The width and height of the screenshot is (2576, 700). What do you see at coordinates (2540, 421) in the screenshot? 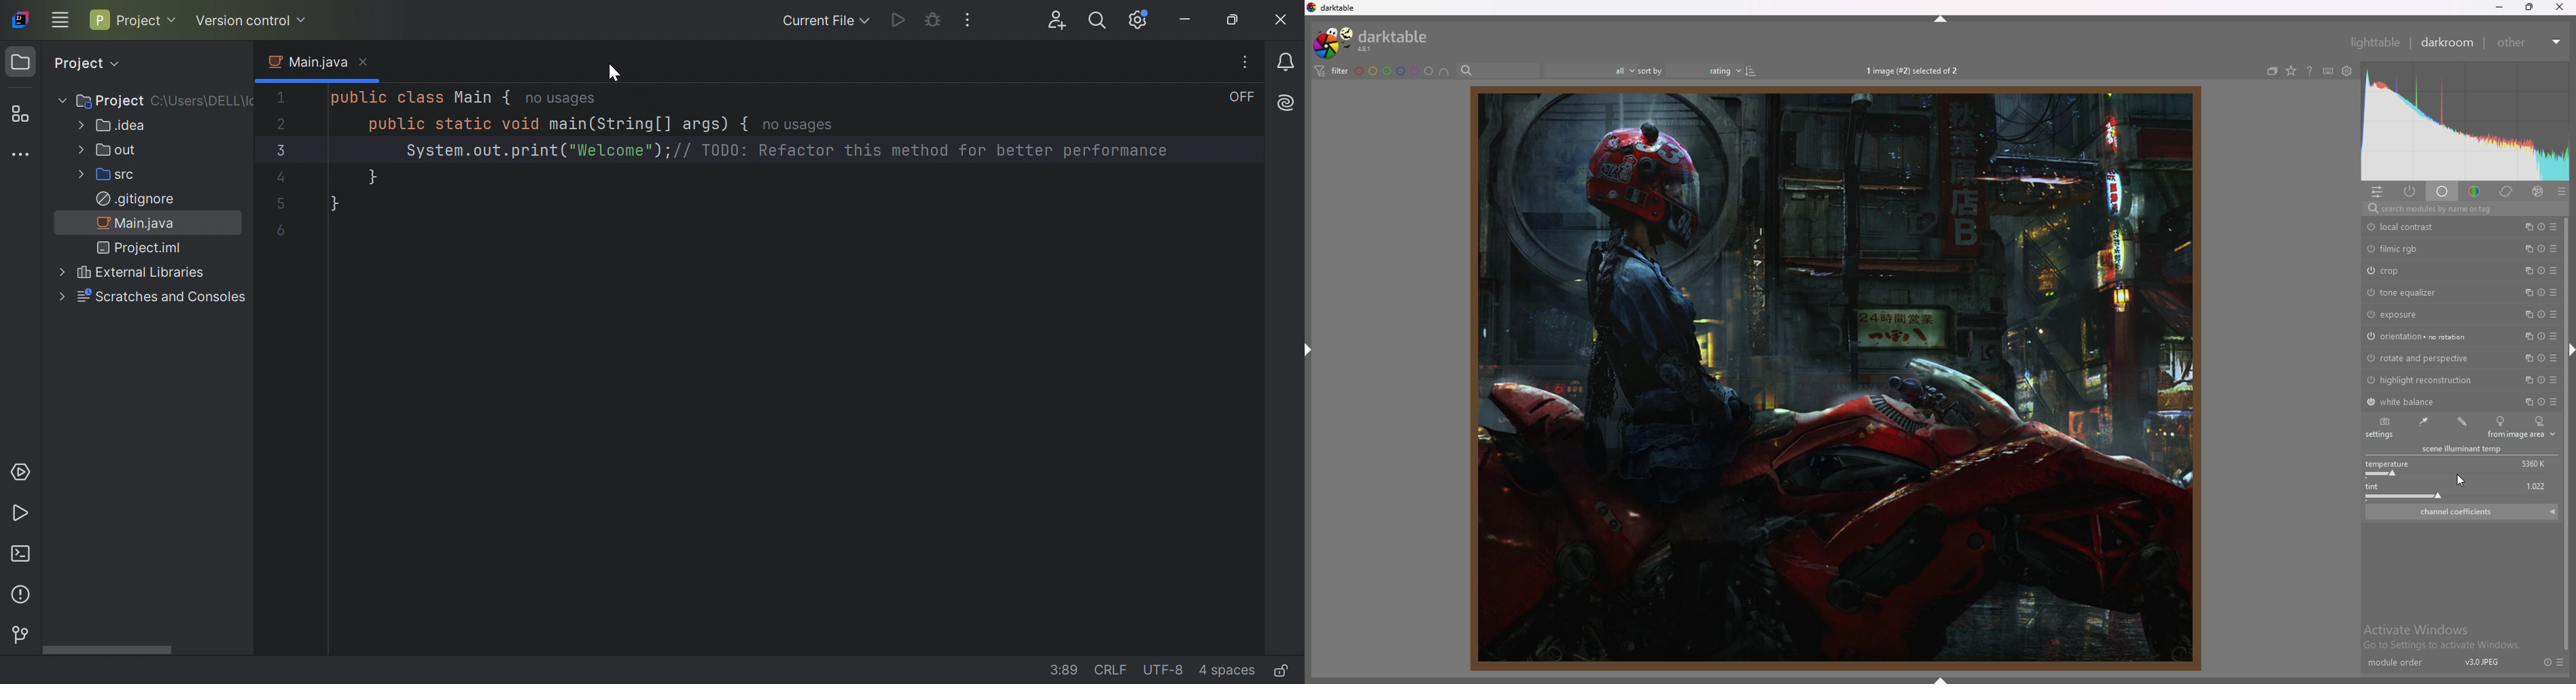
I see `as shot and later camera reference point` at bounding box center [2540, 421].